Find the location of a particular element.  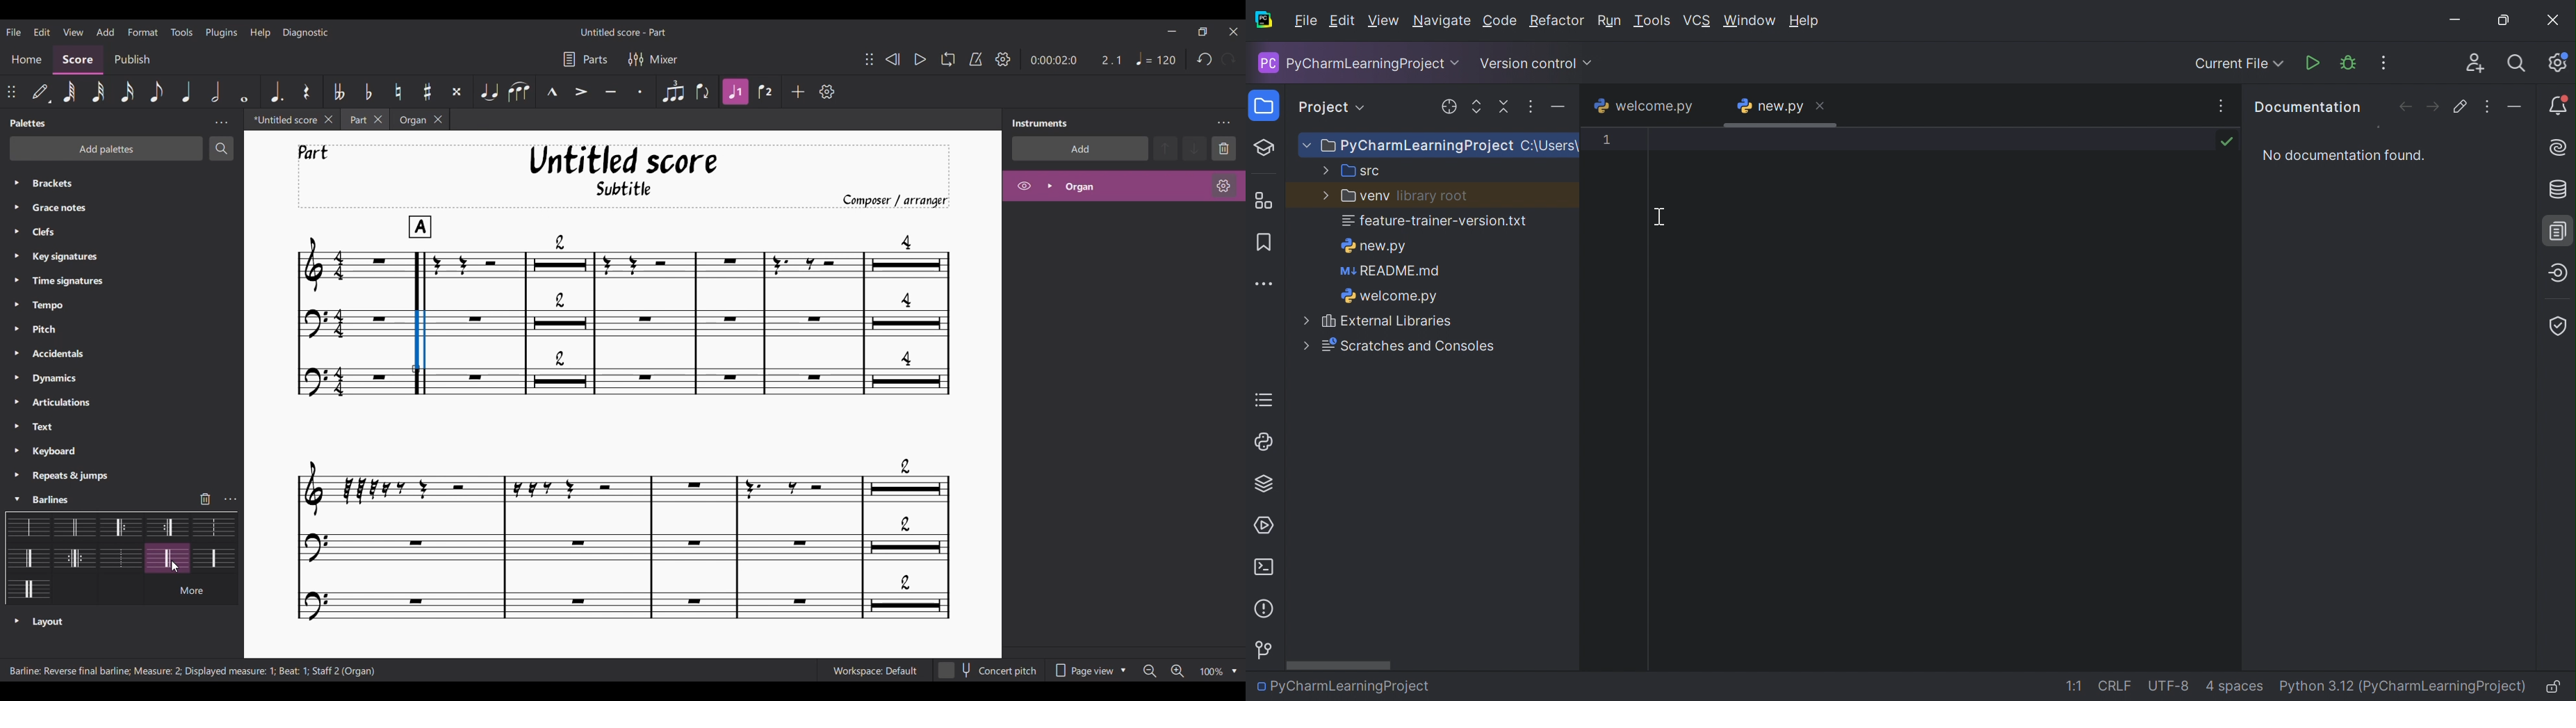

64th note is located at coordinates (69, 92).